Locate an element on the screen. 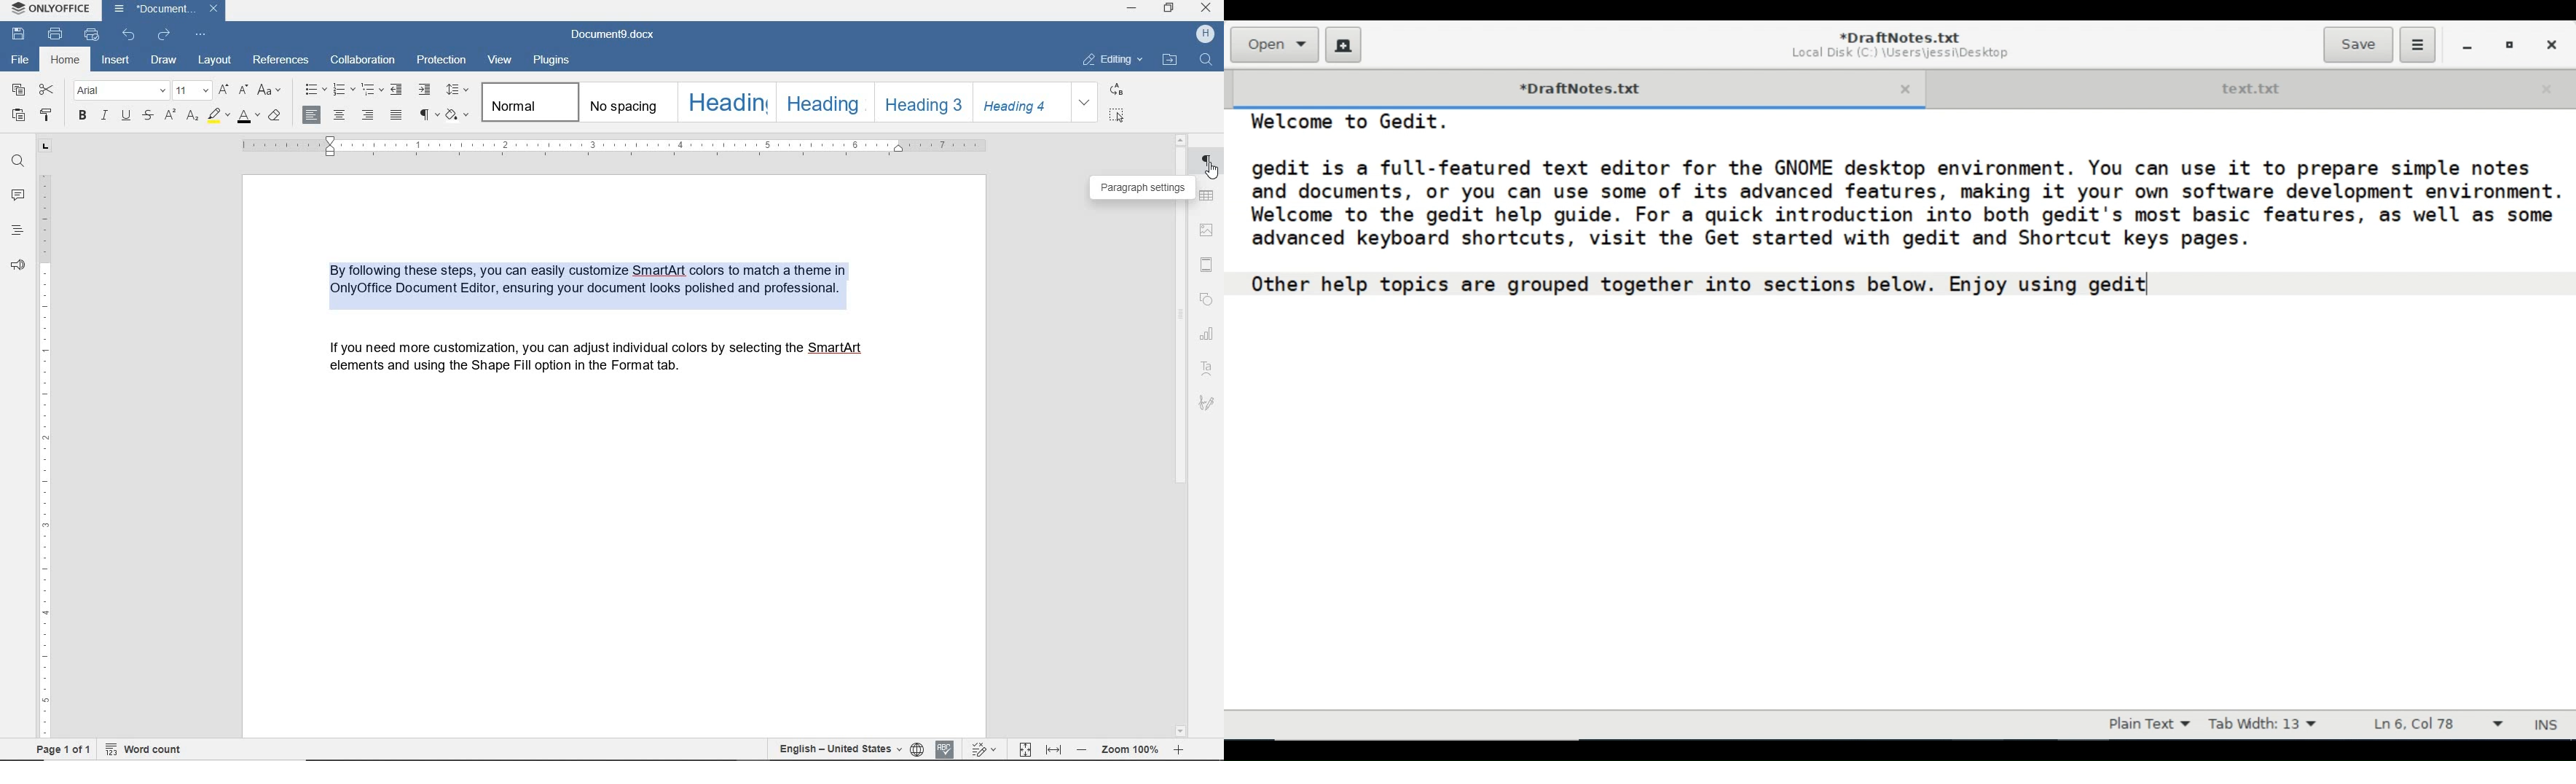 The height and width of the screenshot is (784, 2576). Text Art is located at coordinates (1206, 367).